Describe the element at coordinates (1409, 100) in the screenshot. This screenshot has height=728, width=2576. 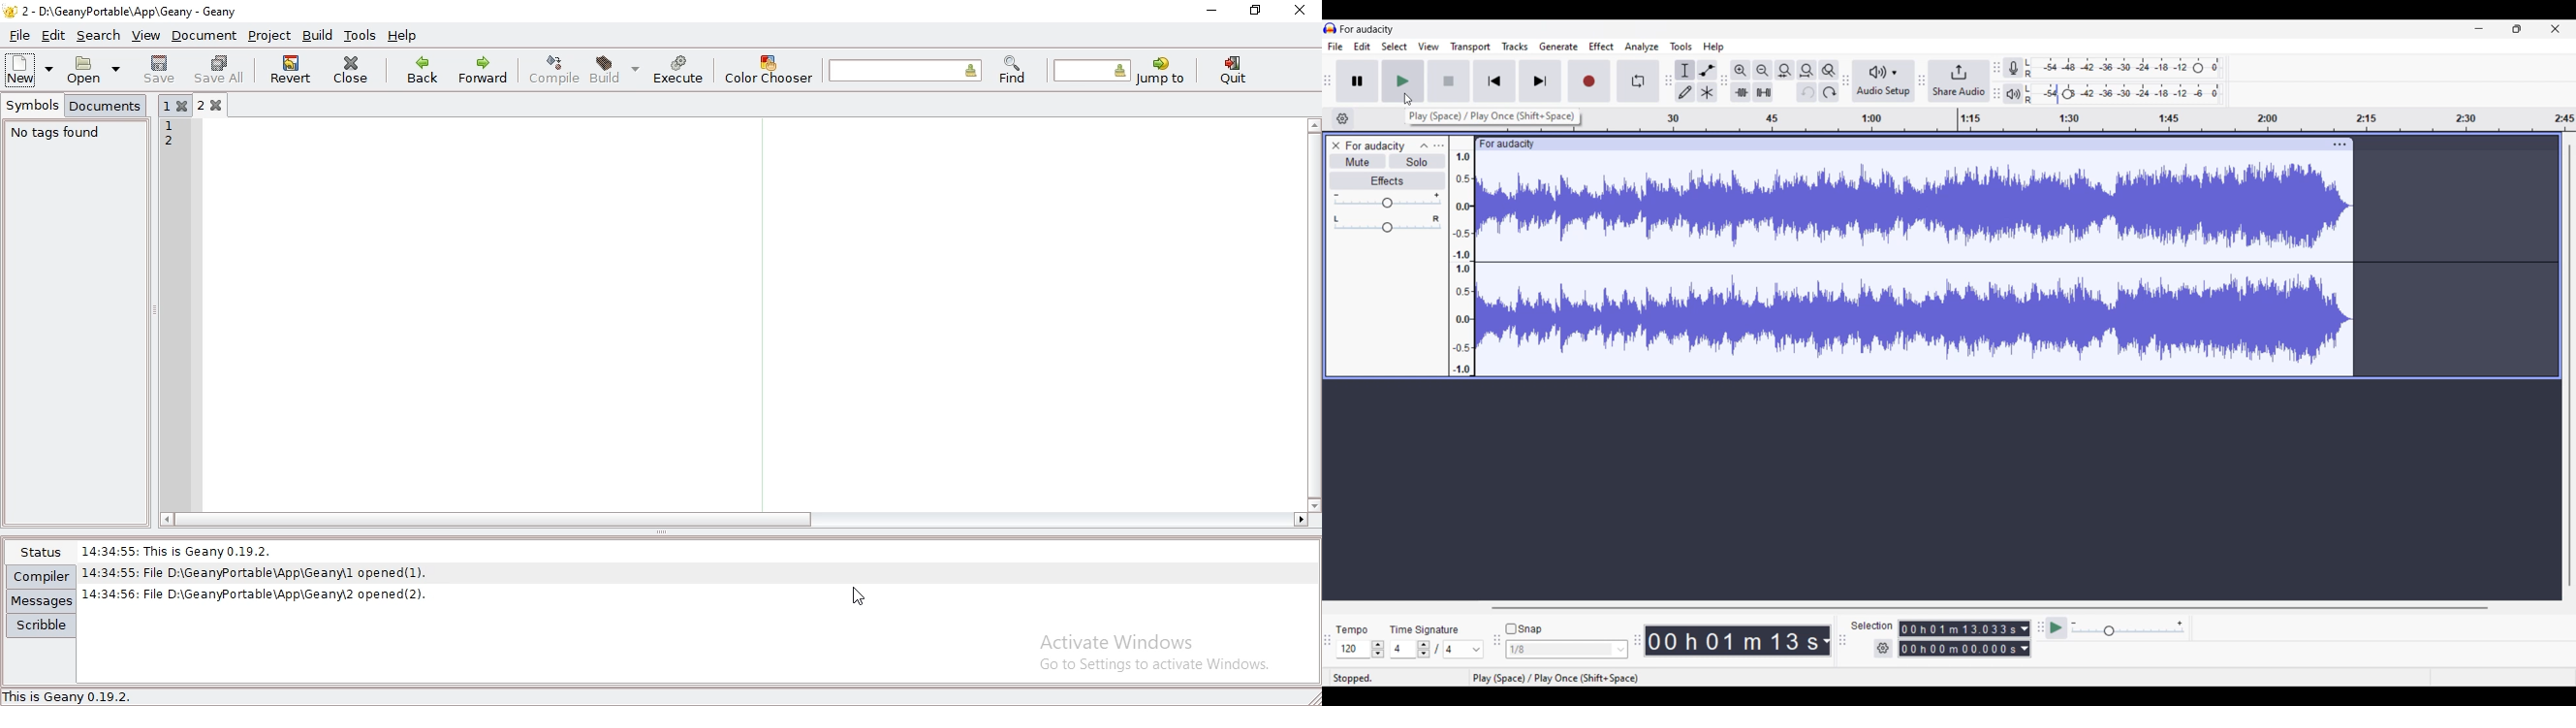
I see `cursor` at that location.